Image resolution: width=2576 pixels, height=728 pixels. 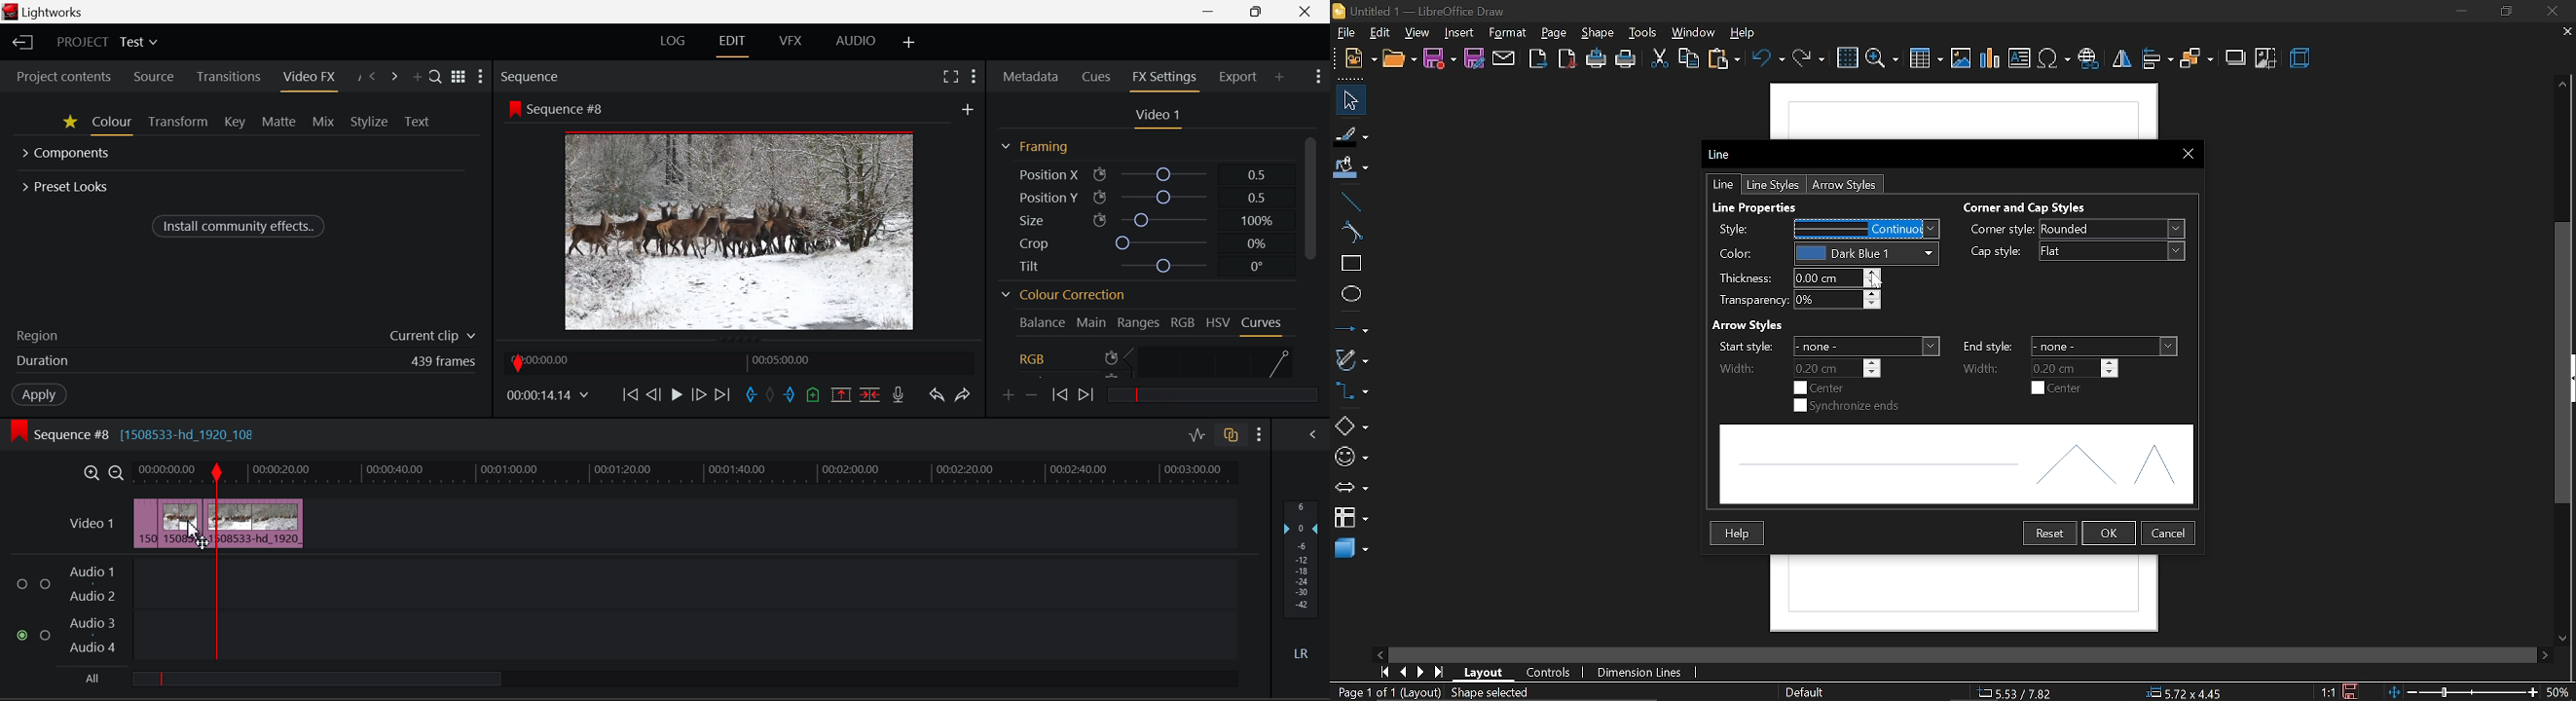 I want to click on 3d effect, so click(x=2301, y=59).